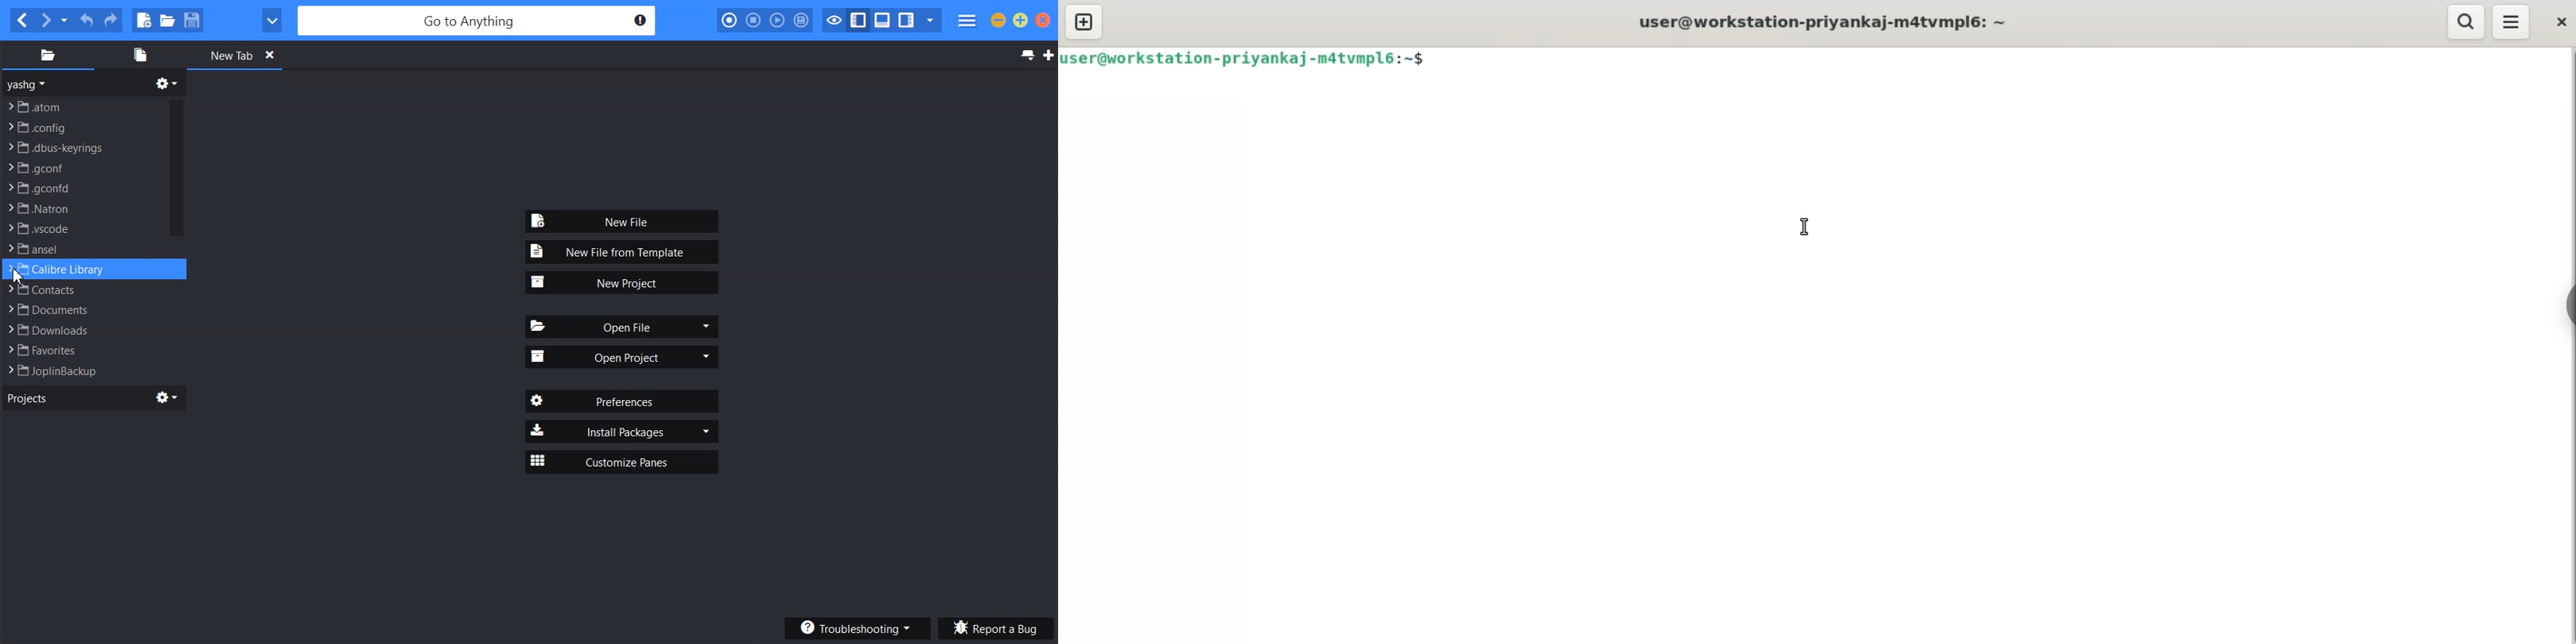 This screenshot has height=644, width=2576. I want to click on Close, so click(1043, 20).